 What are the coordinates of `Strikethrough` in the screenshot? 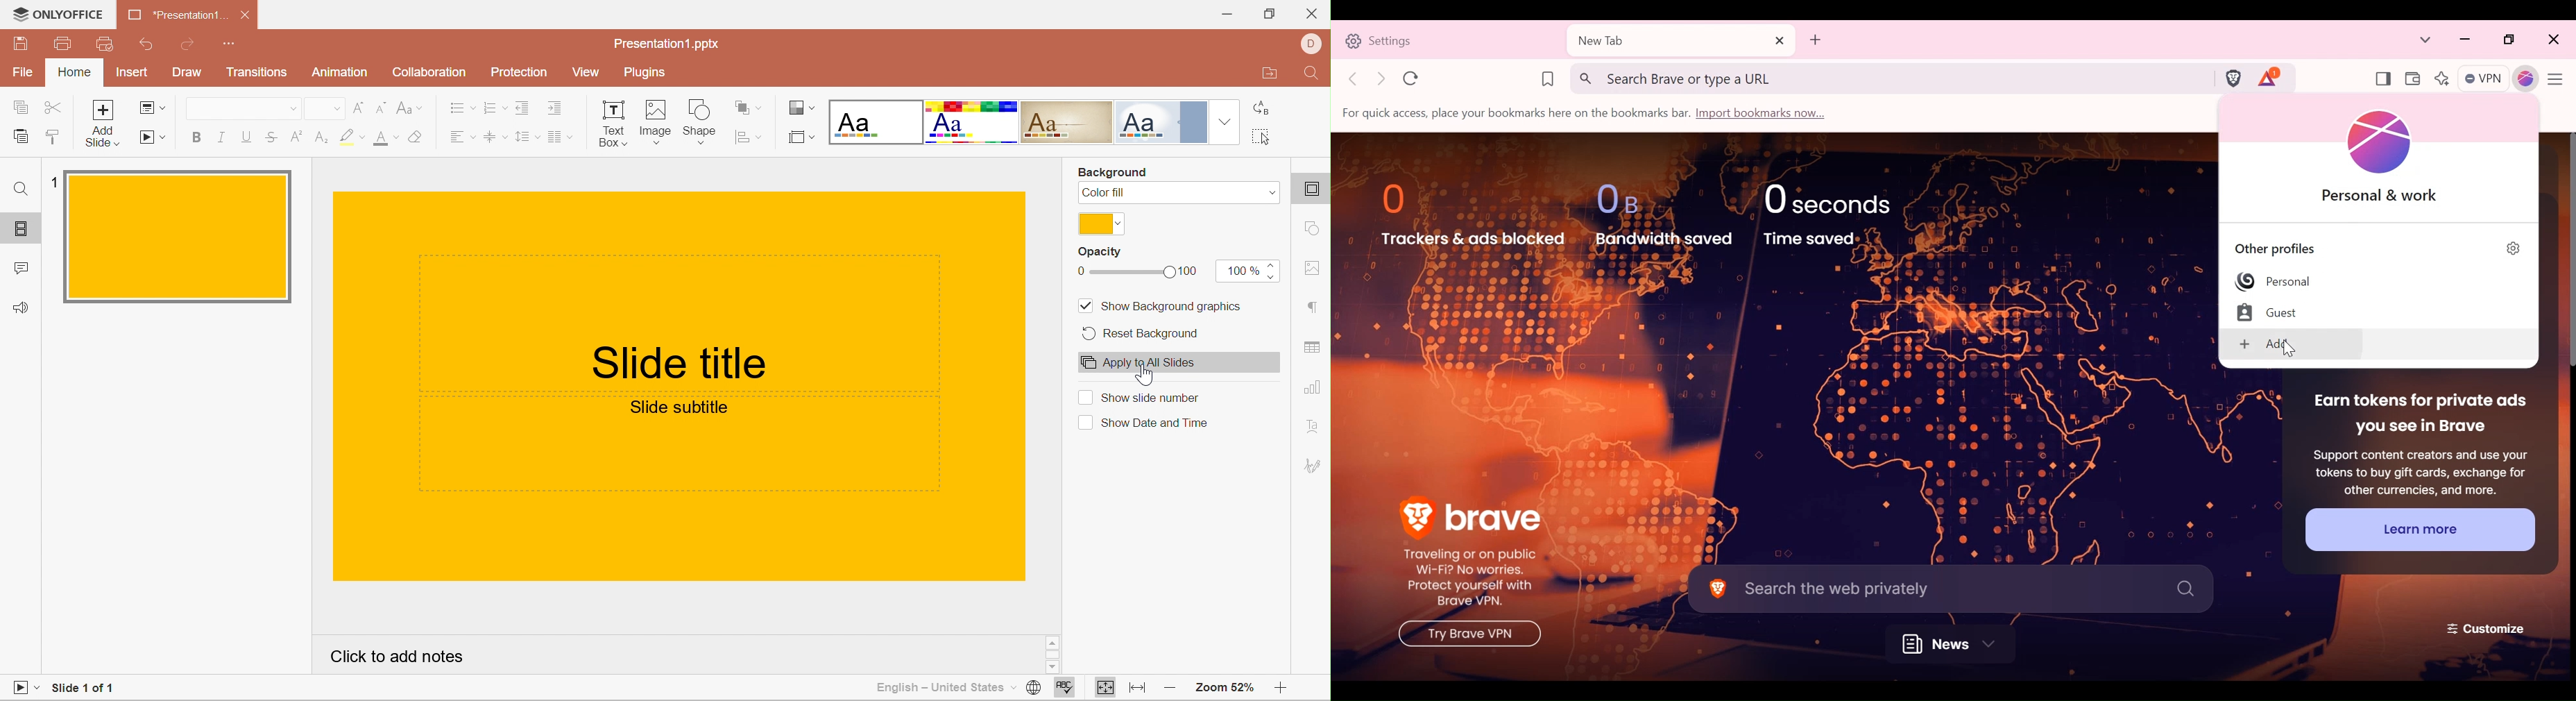 It's located at (271, 140).